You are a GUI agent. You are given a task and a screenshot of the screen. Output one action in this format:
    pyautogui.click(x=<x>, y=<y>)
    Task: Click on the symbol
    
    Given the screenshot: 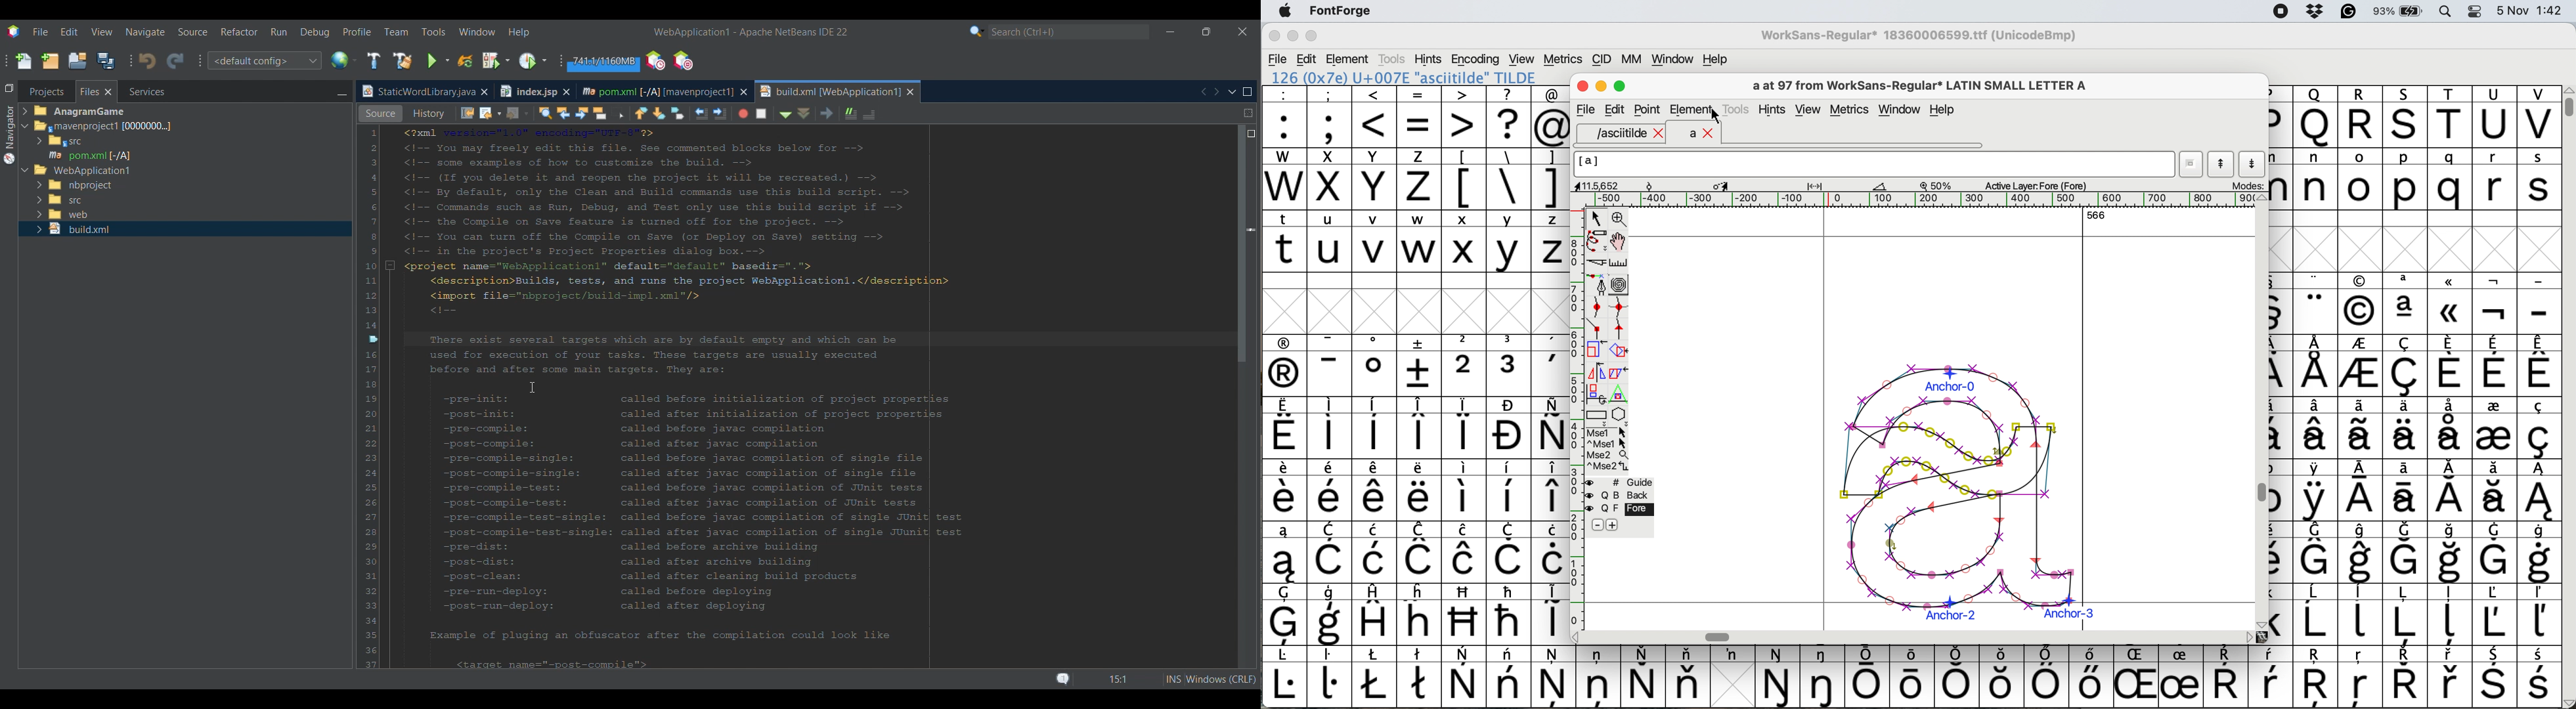 What is the action you would take?
    pyautogui.click(x=2541, y=365)
    